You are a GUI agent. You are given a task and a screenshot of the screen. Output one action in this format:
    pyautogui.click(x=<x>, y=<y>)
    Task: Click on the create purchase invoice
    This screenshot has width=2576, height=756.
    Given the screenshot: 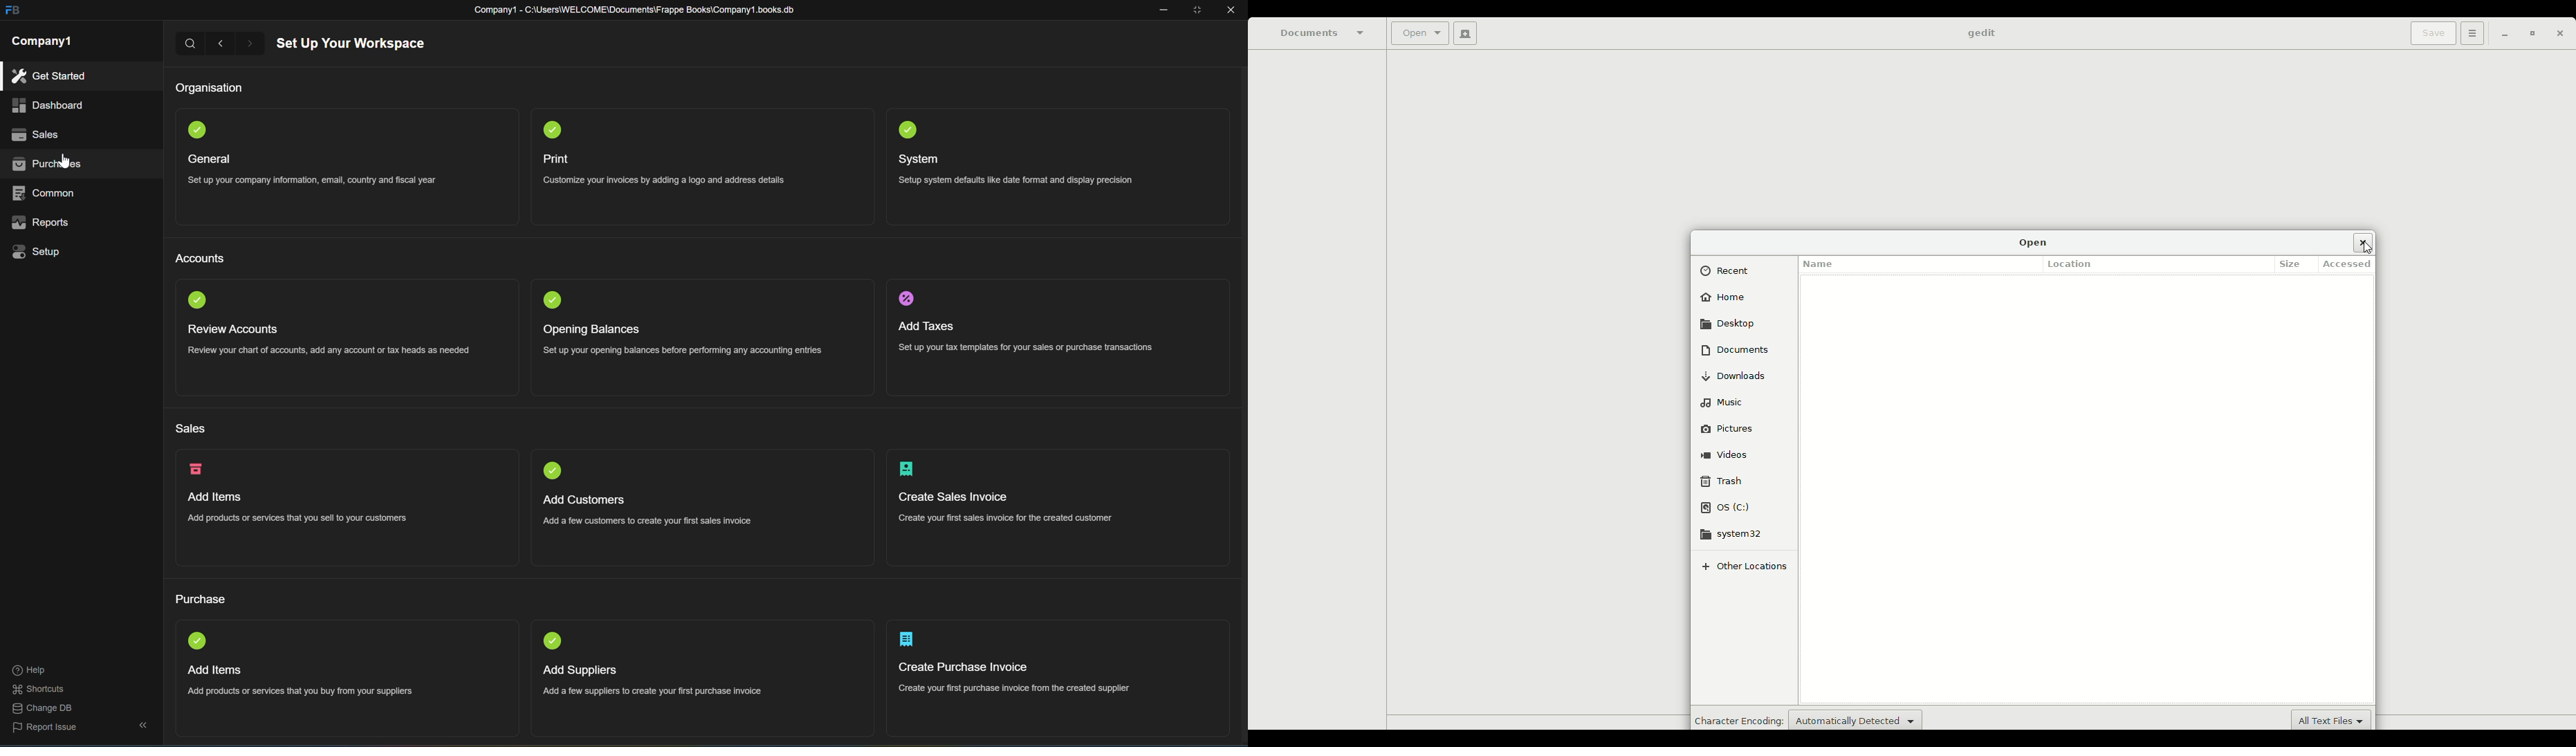 What is the action you would take?
    pyautogui.click(x=907, y=639)
    